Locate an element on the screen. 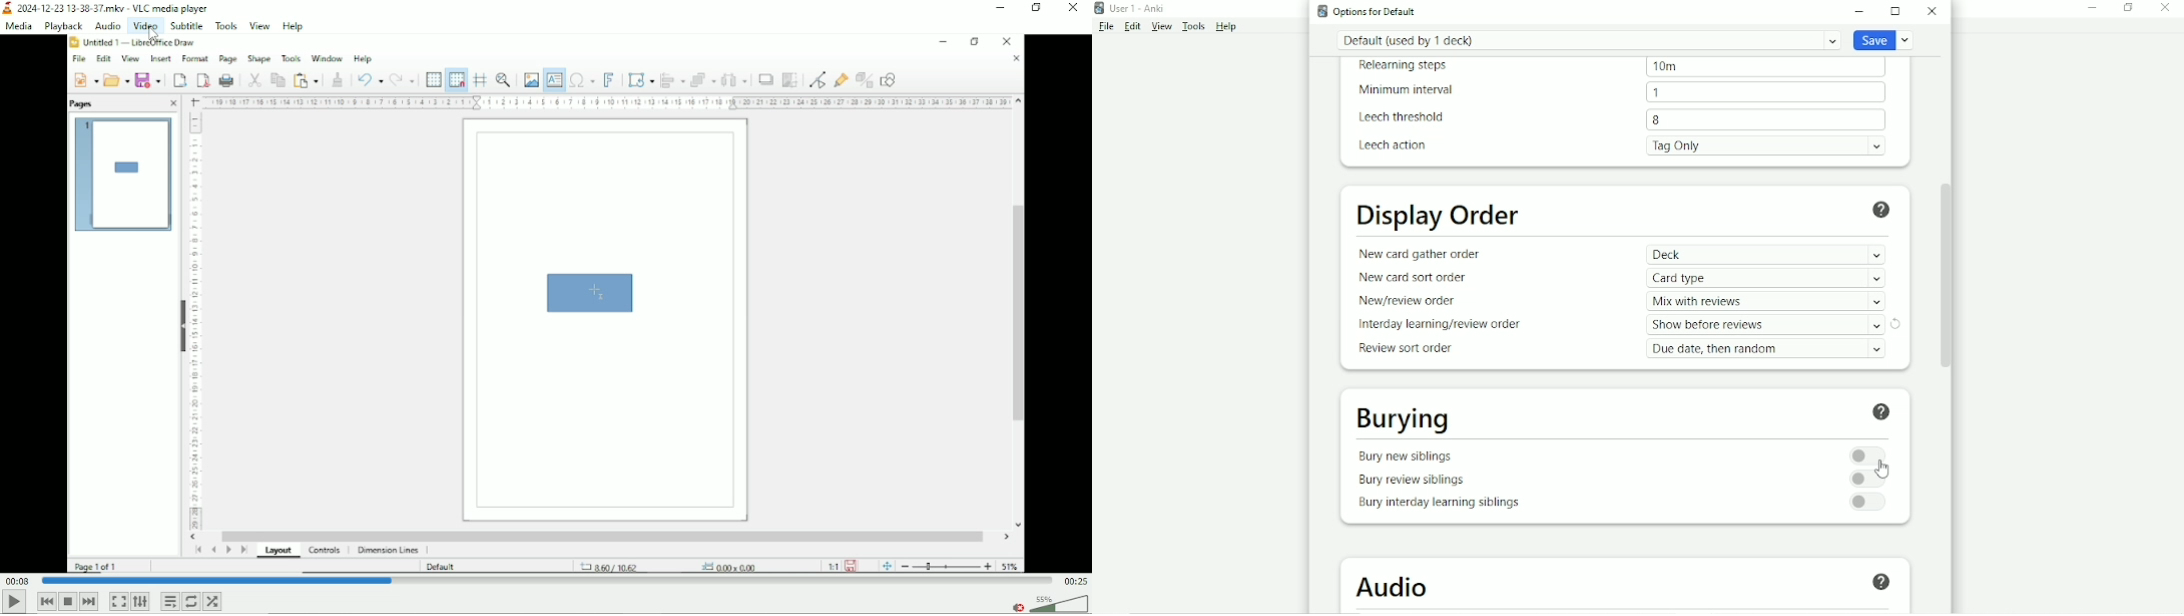 Image resolution: width=2184 pixels, height=616 pixels. Options for default is located at coordinates (1366, 11).